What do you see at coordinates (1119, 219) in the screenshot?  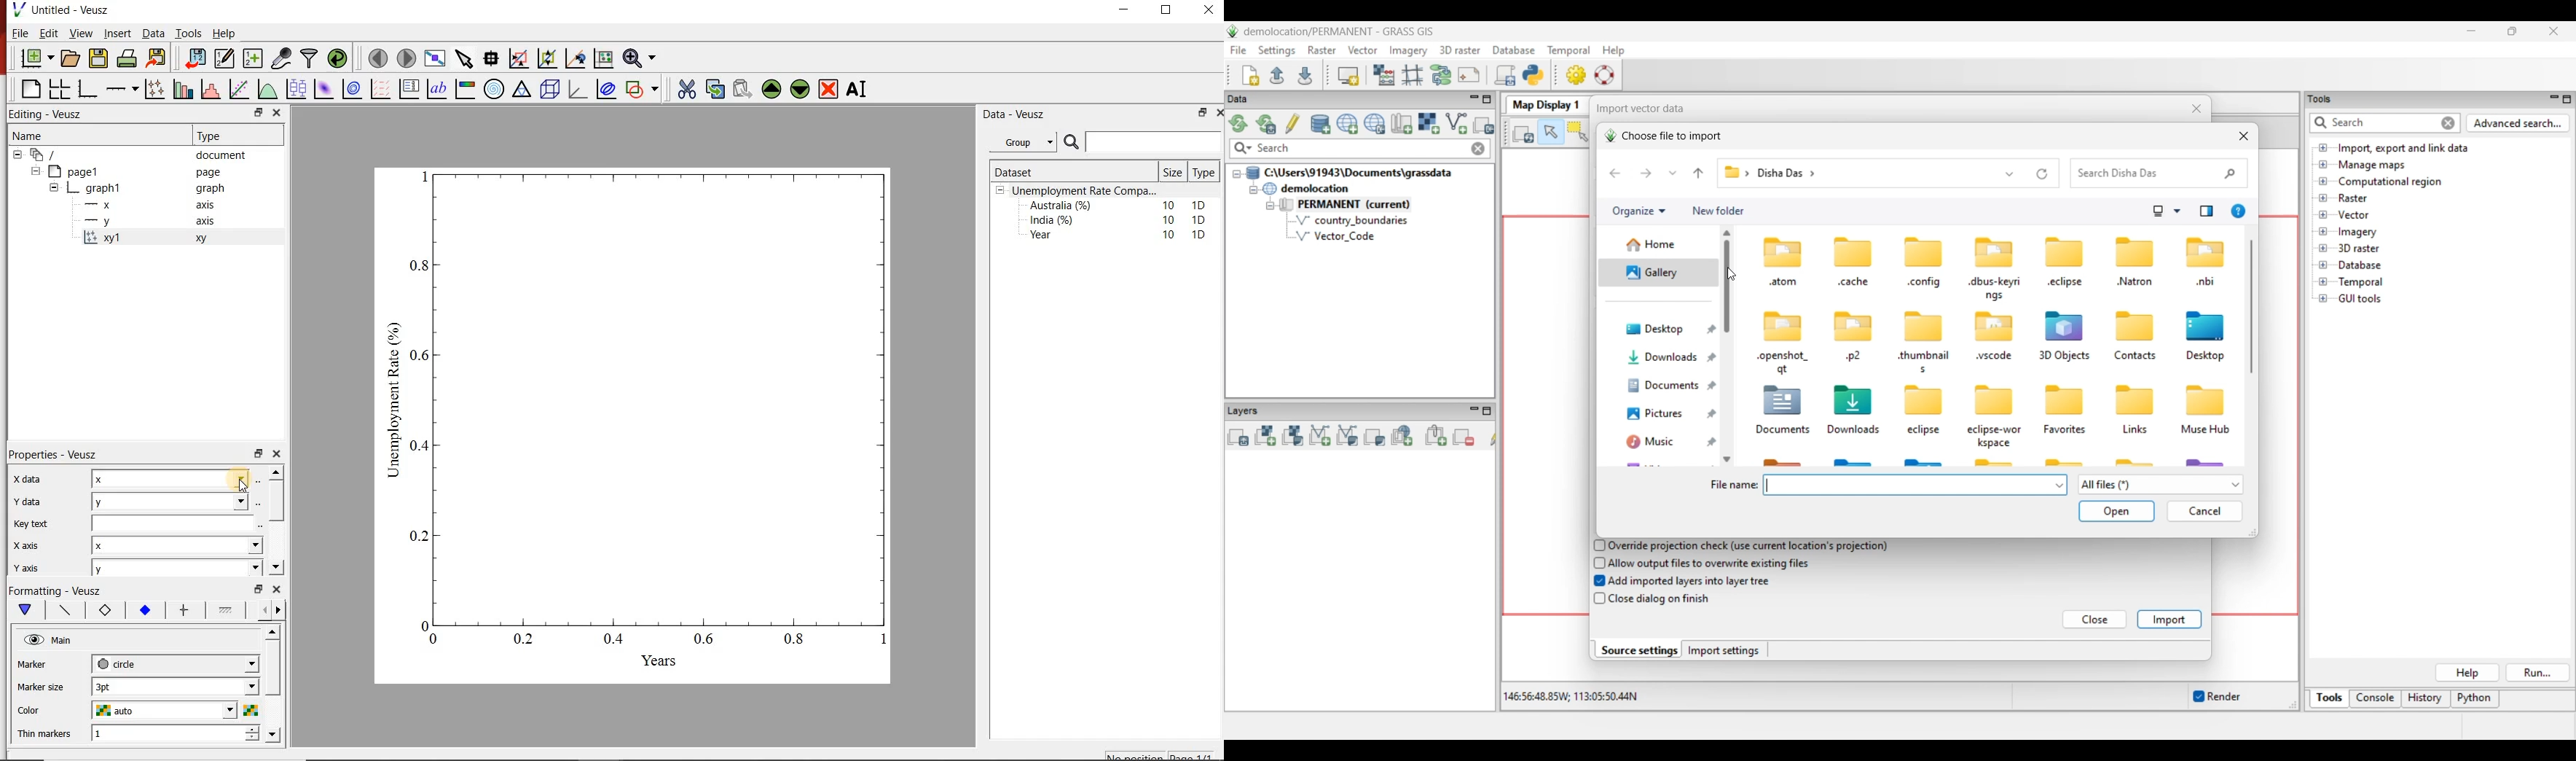 I see `India (%) 10 1D` at bounding box center [1119, 219].